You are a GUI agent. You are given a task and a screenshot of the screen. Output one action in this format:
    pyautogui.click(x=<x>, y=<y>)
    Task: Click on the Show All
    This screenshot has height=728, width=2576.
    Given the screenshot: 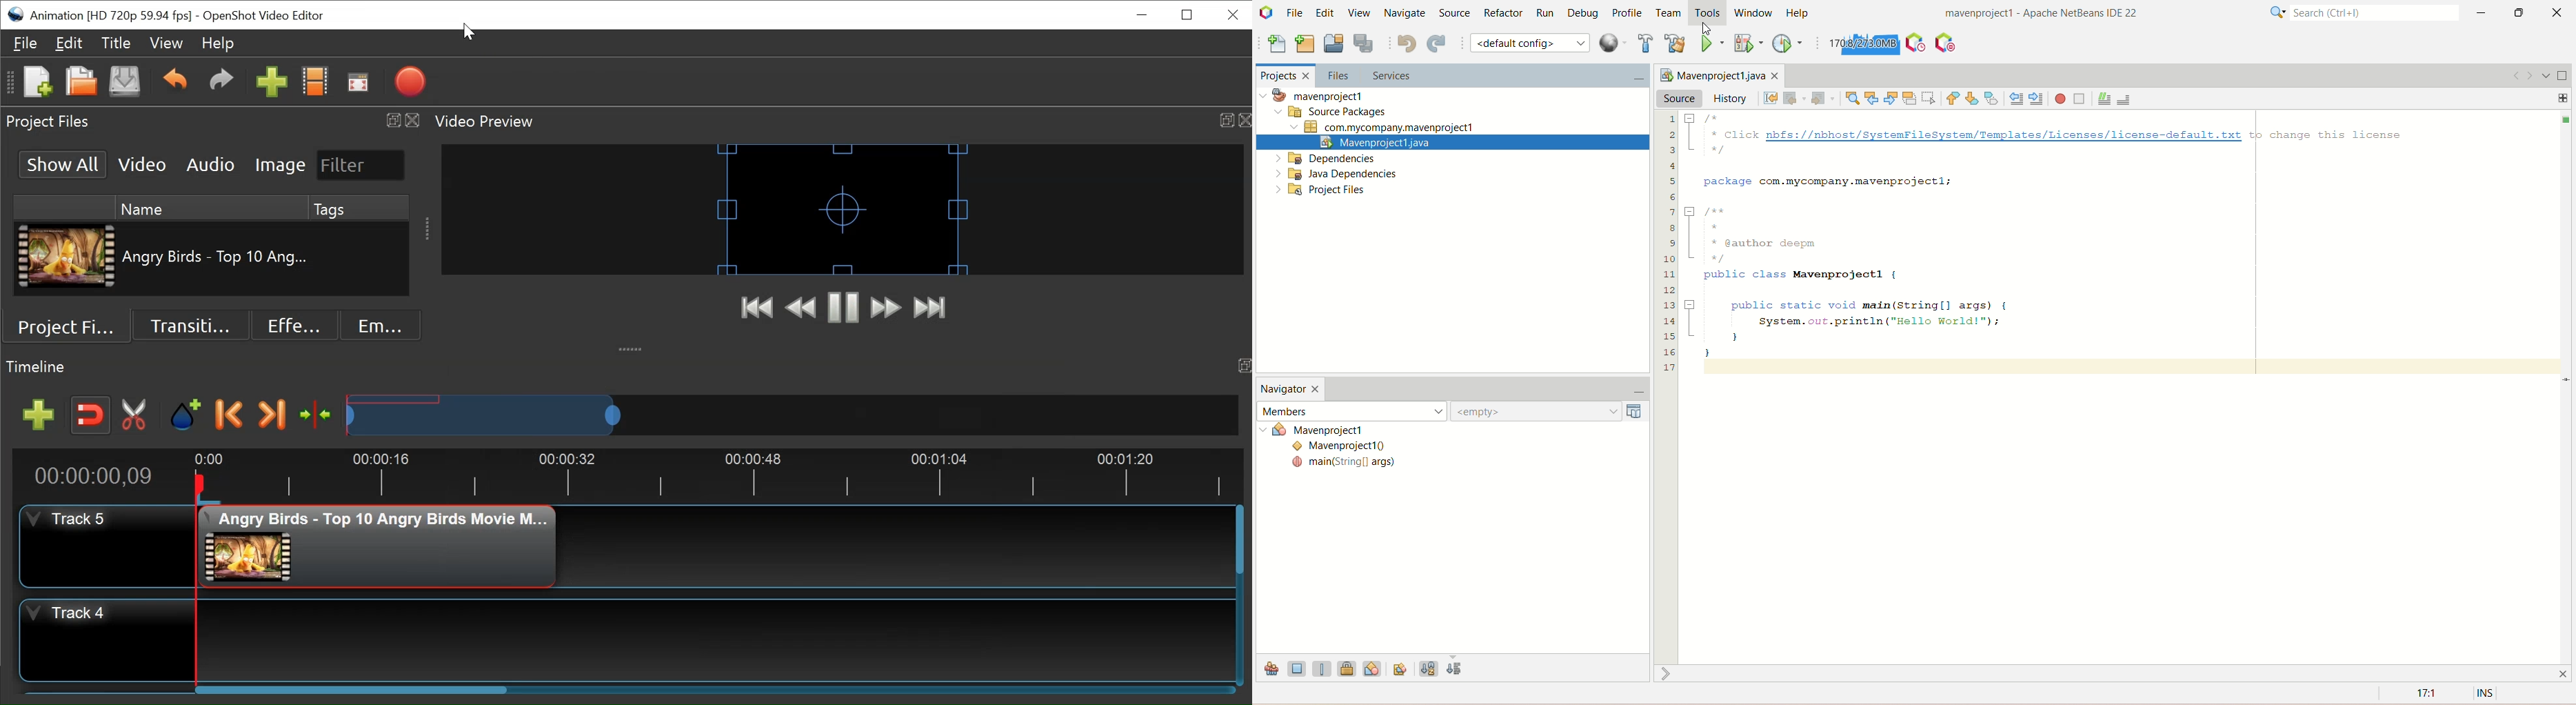 What is the action you would take?
    pyautogui.click(x=65, y=165)
    